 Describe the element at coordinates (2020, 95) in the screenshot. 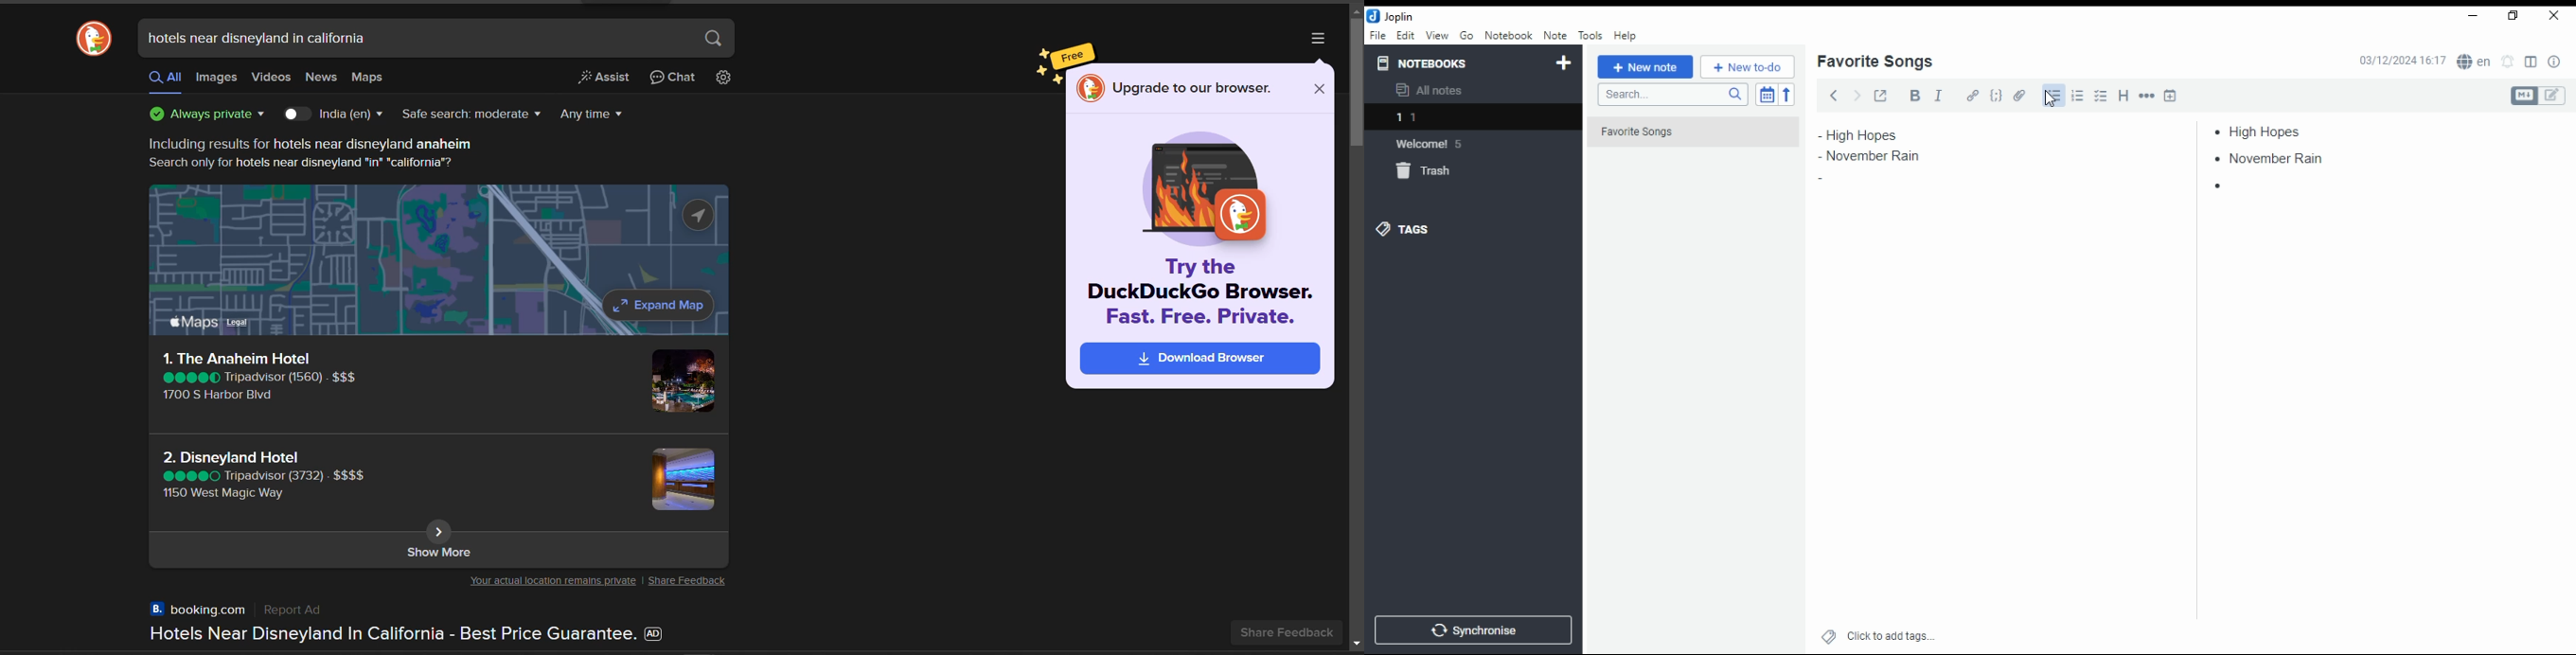

I see `attach file` at that location.